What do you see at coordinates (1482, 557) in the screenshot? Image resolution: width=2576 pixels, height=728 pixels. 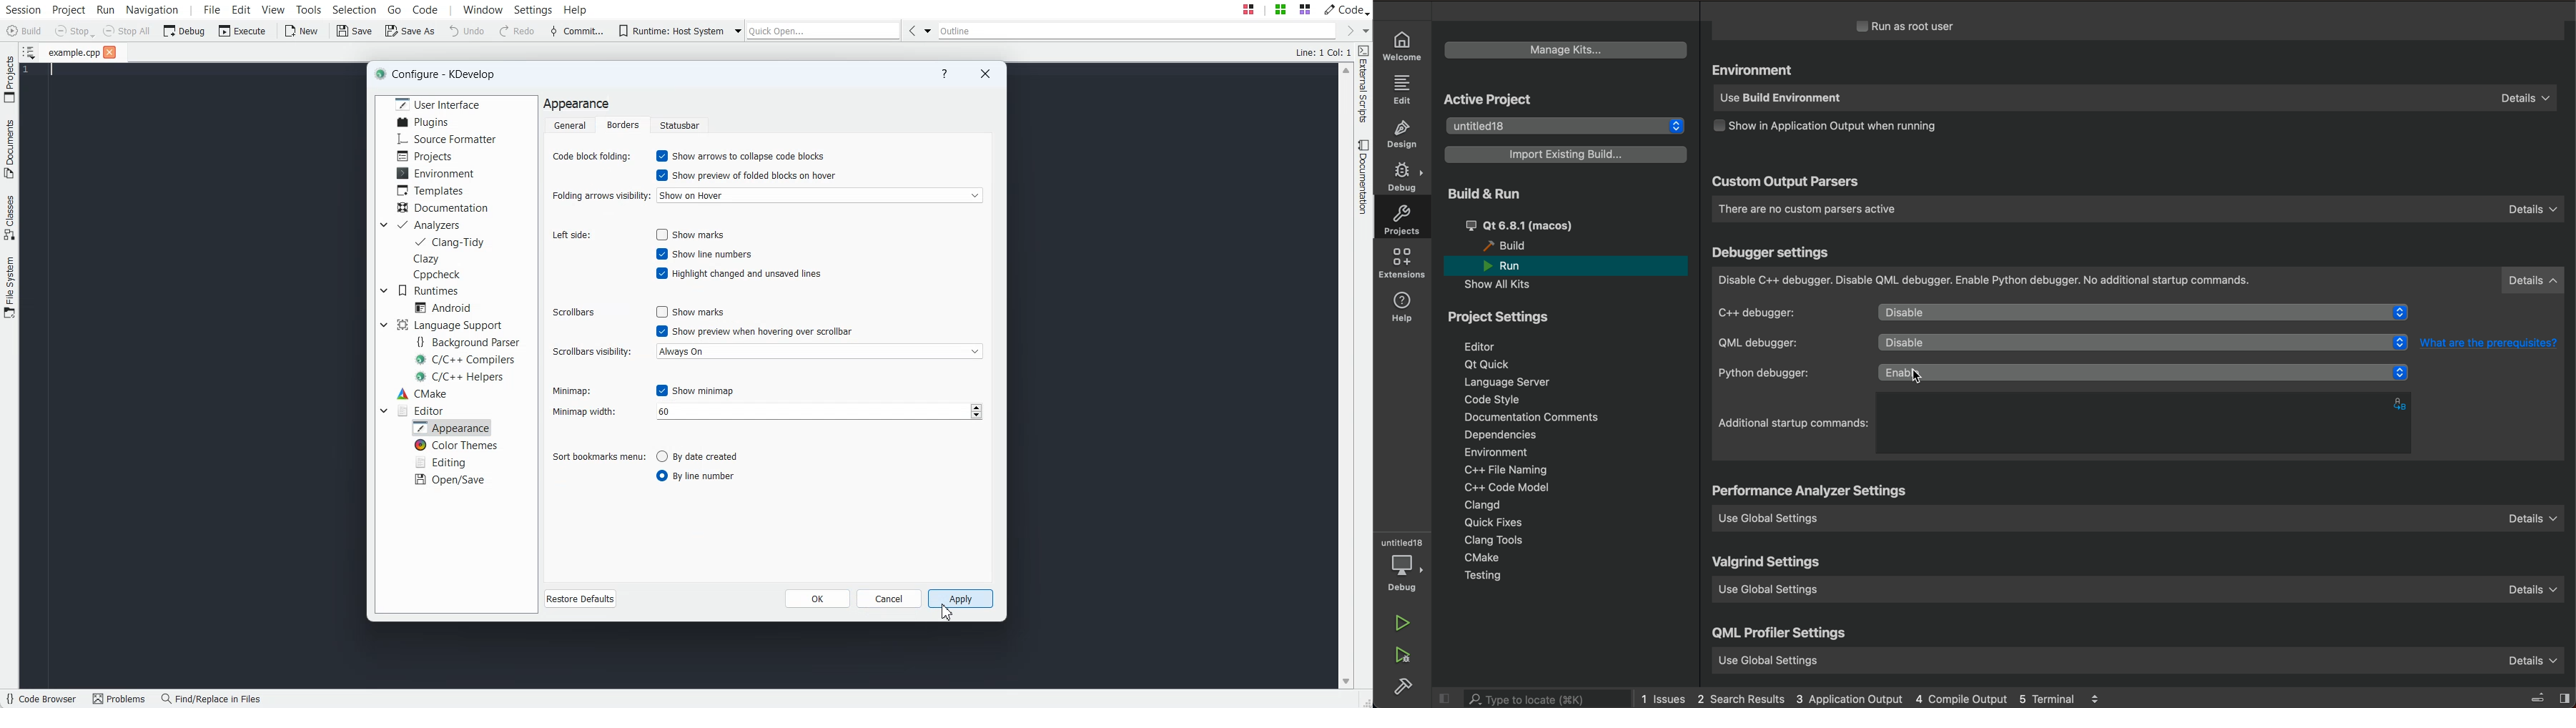 I see `cmake` at bounding box center [1482, 557].